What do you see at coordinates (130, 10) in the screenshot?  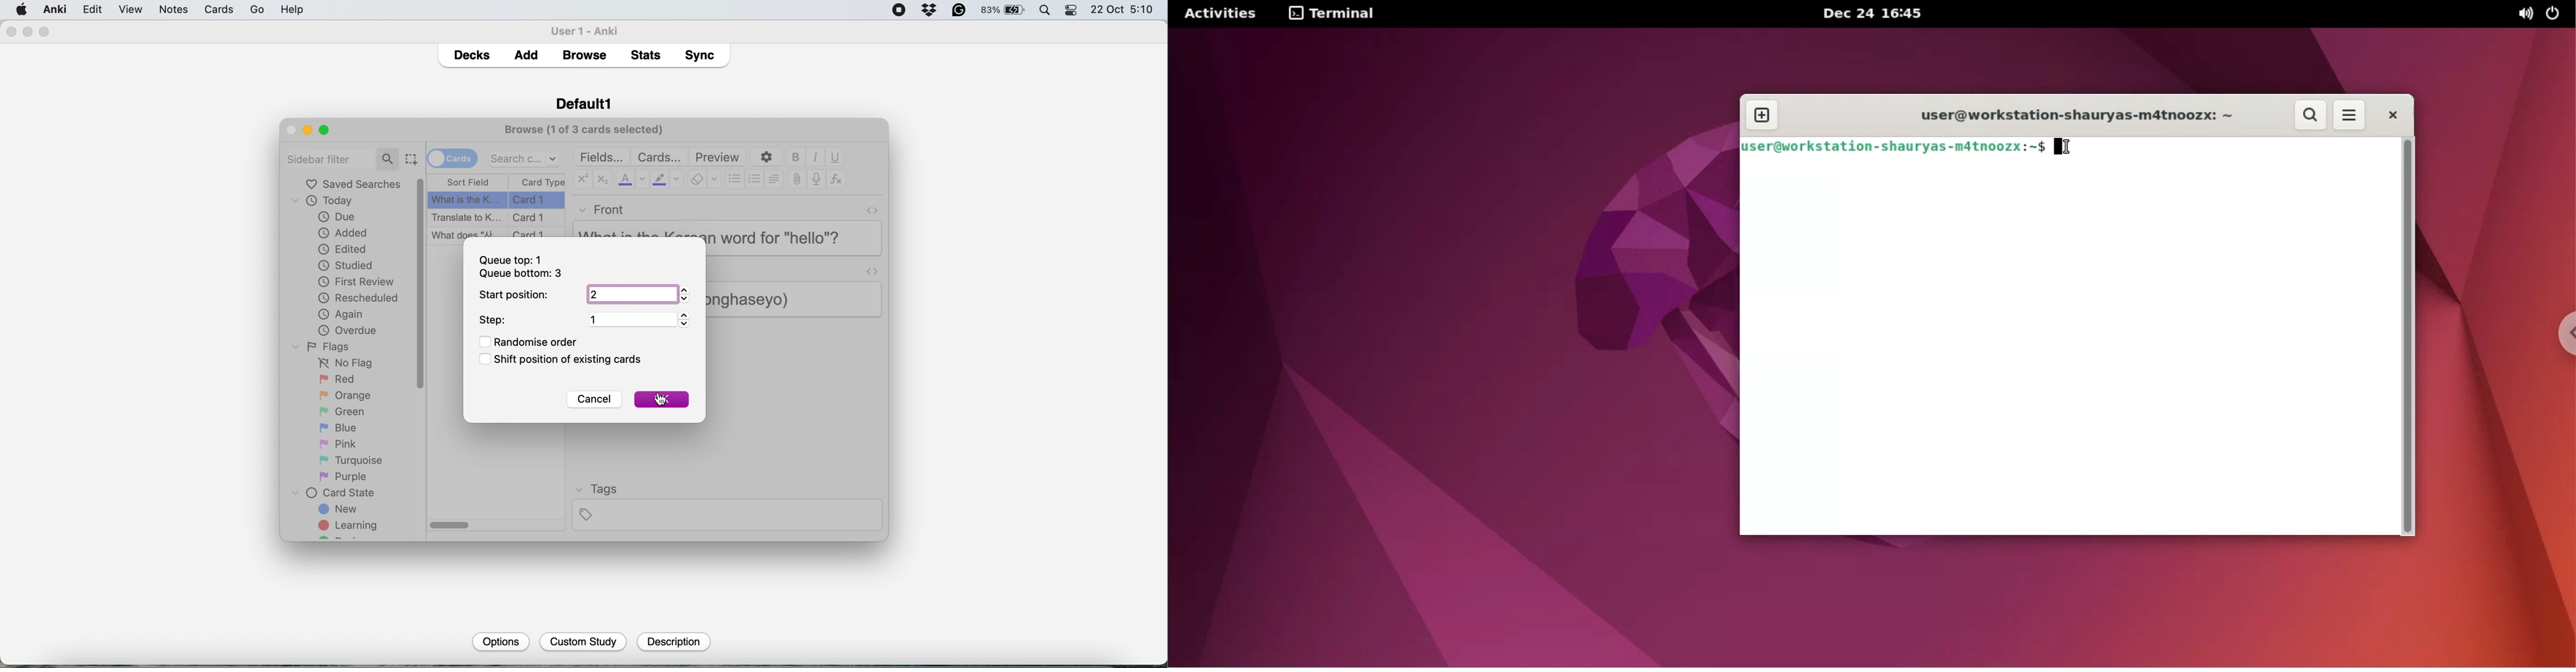 I see `edit` at bounding box center [130, 10].